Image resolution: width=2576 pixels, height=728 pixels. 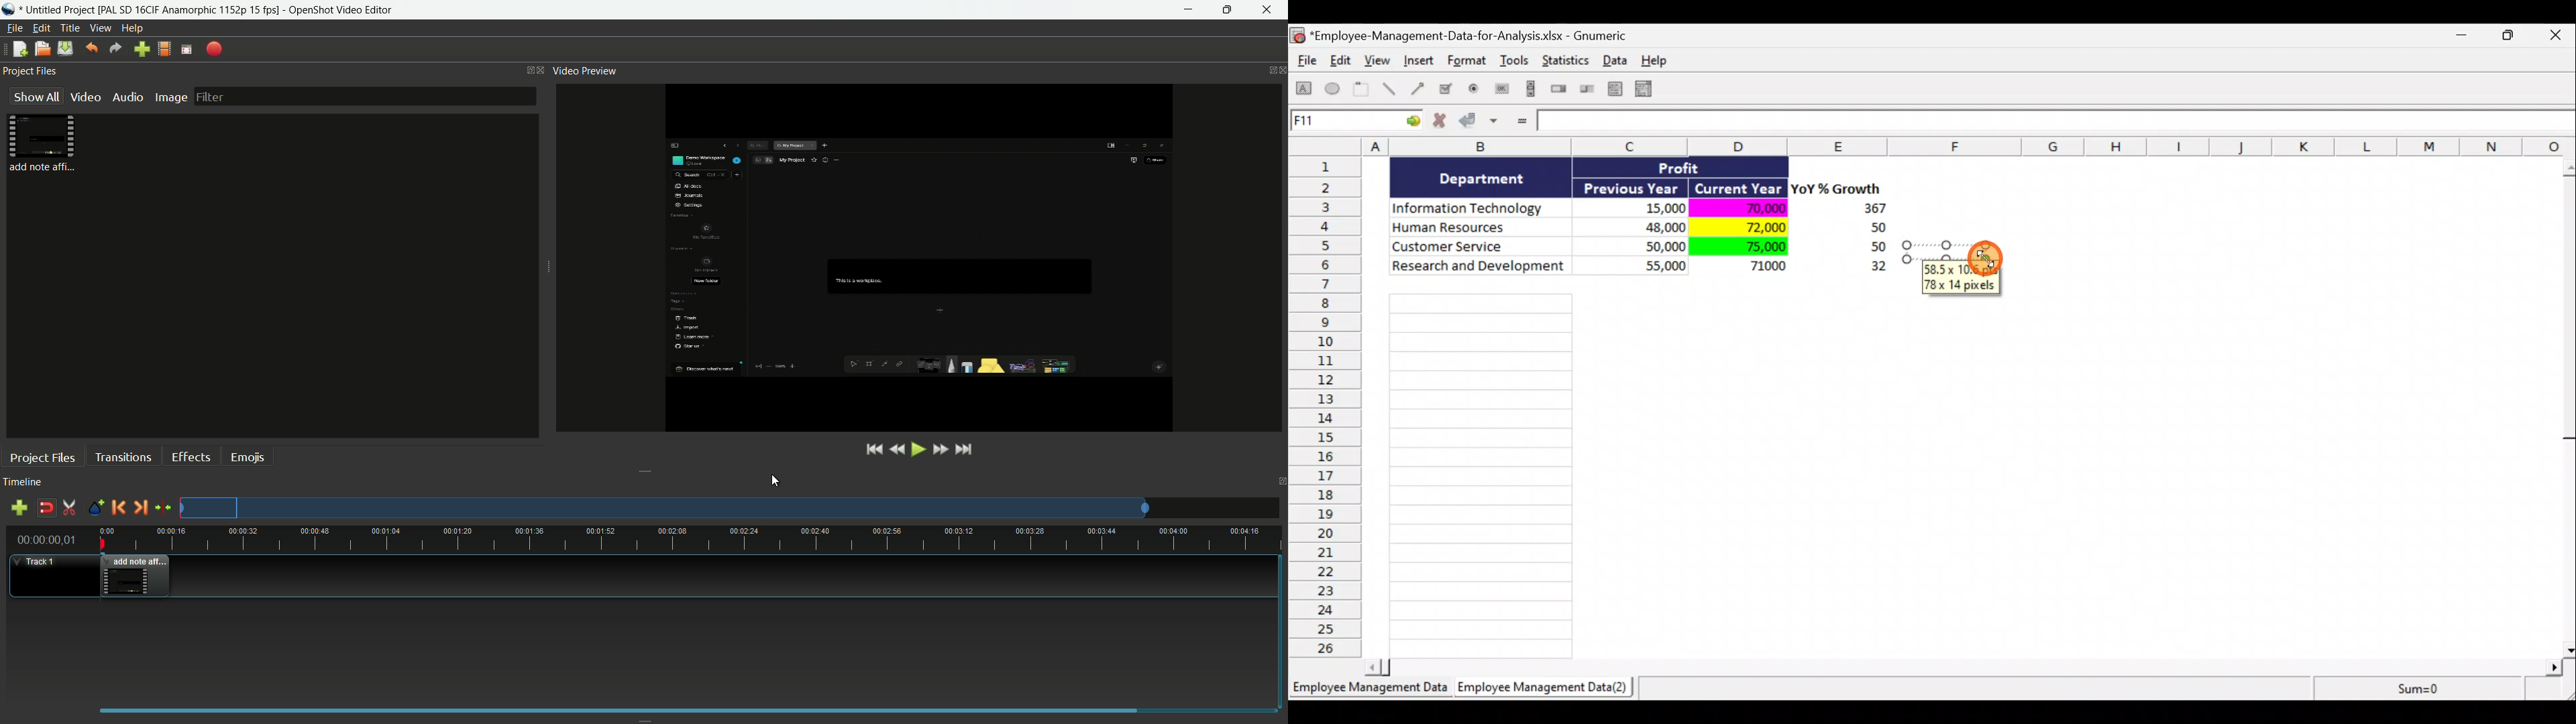 What do you see at coordinates (92, 48) in the screenshot?
I see `undo` at bounding box center [92, 48].